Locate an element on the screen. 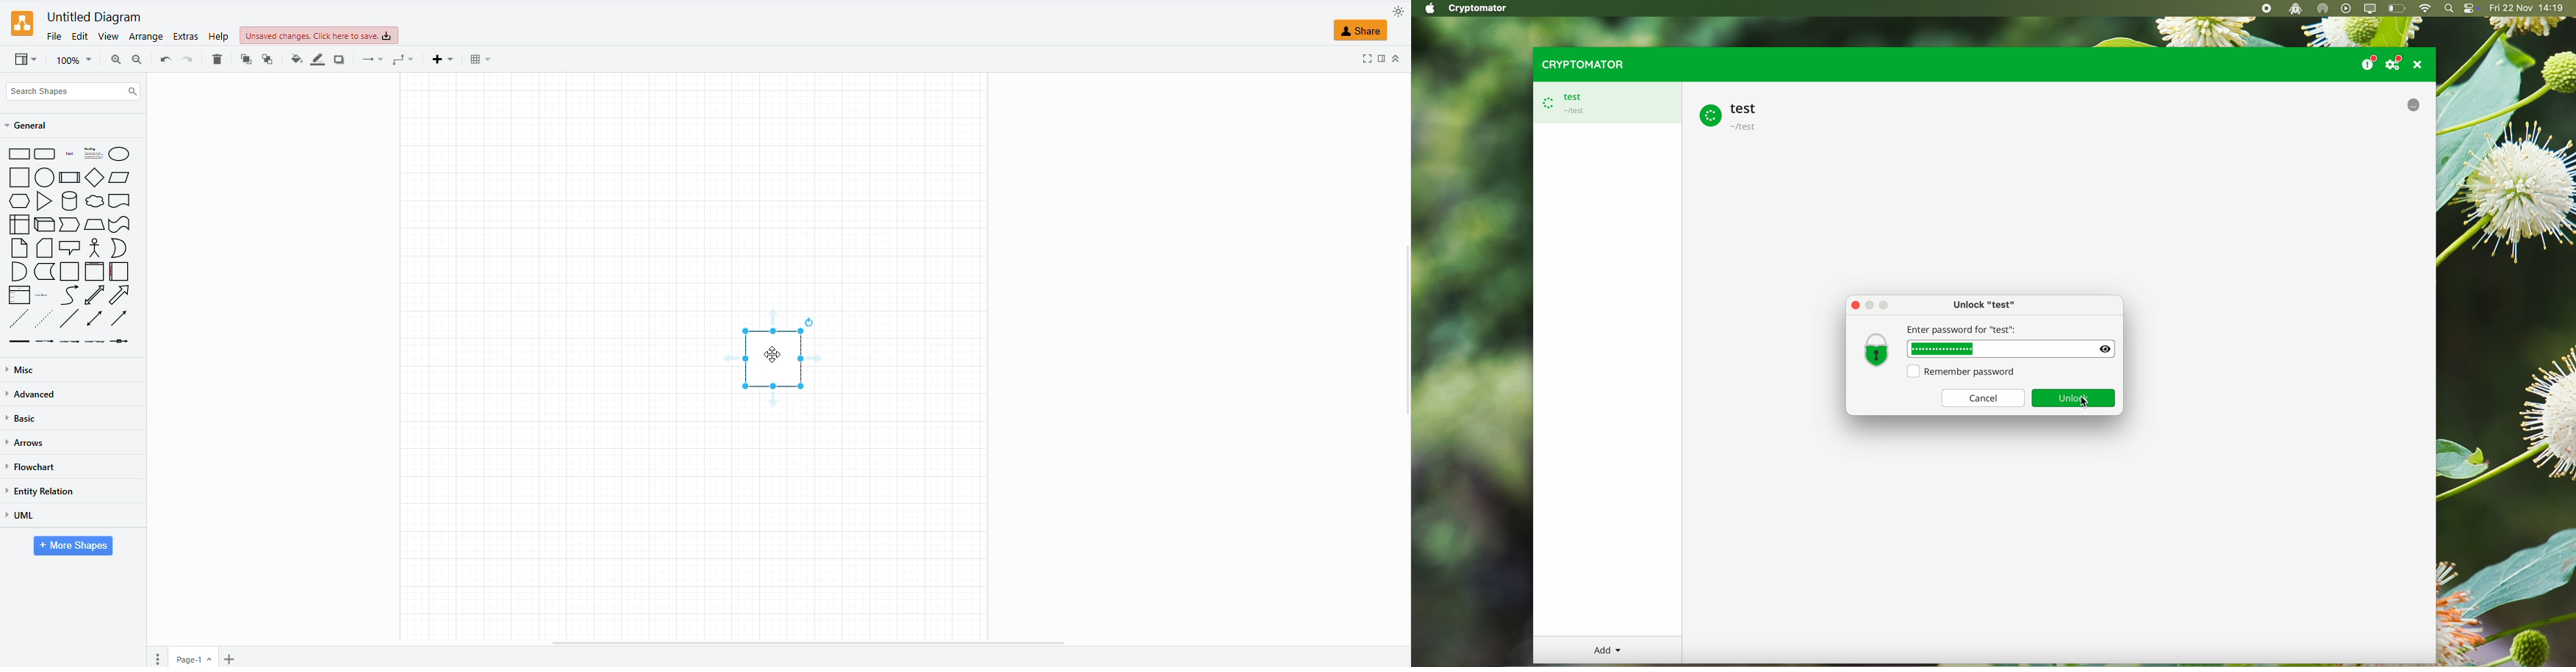  uml is located at coordinates (21, 516).